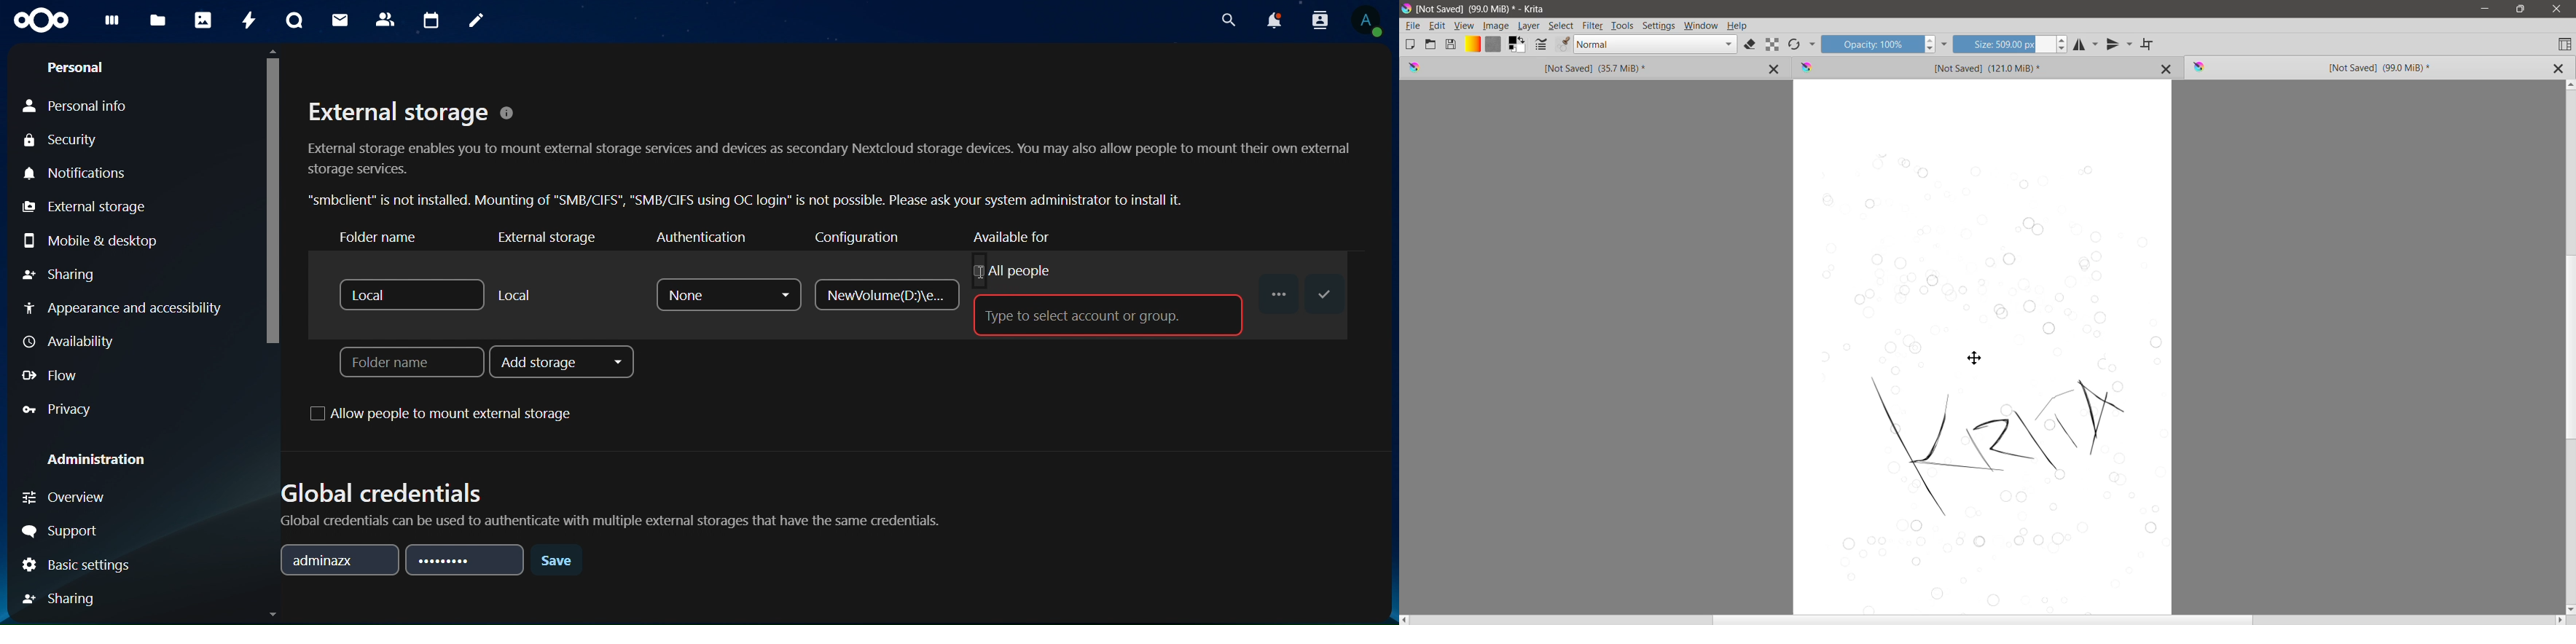  I want to click on NewVolume(D):/, so click(884, 296).